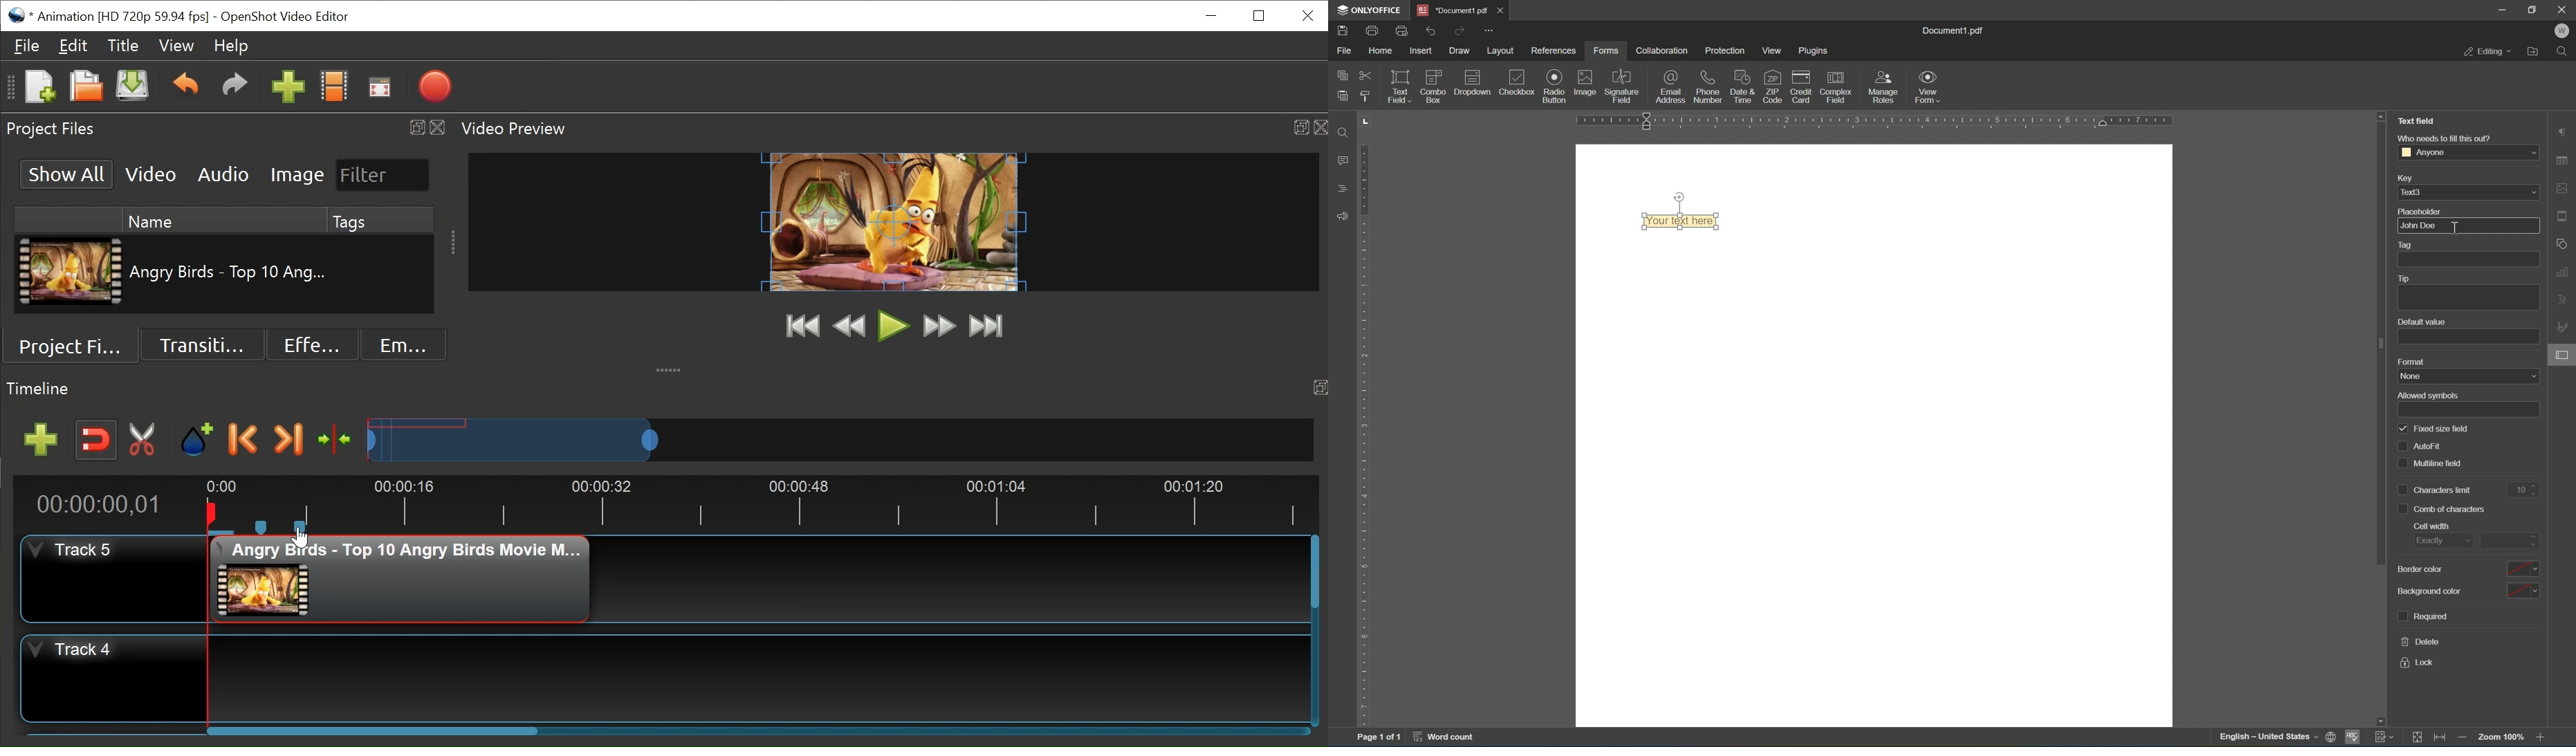 This screenshot has width=2576, height=756. What do you see at coordinates (2567, 302) in the screenshot?
I see `text art settings` at bounding box center [2567, 302].